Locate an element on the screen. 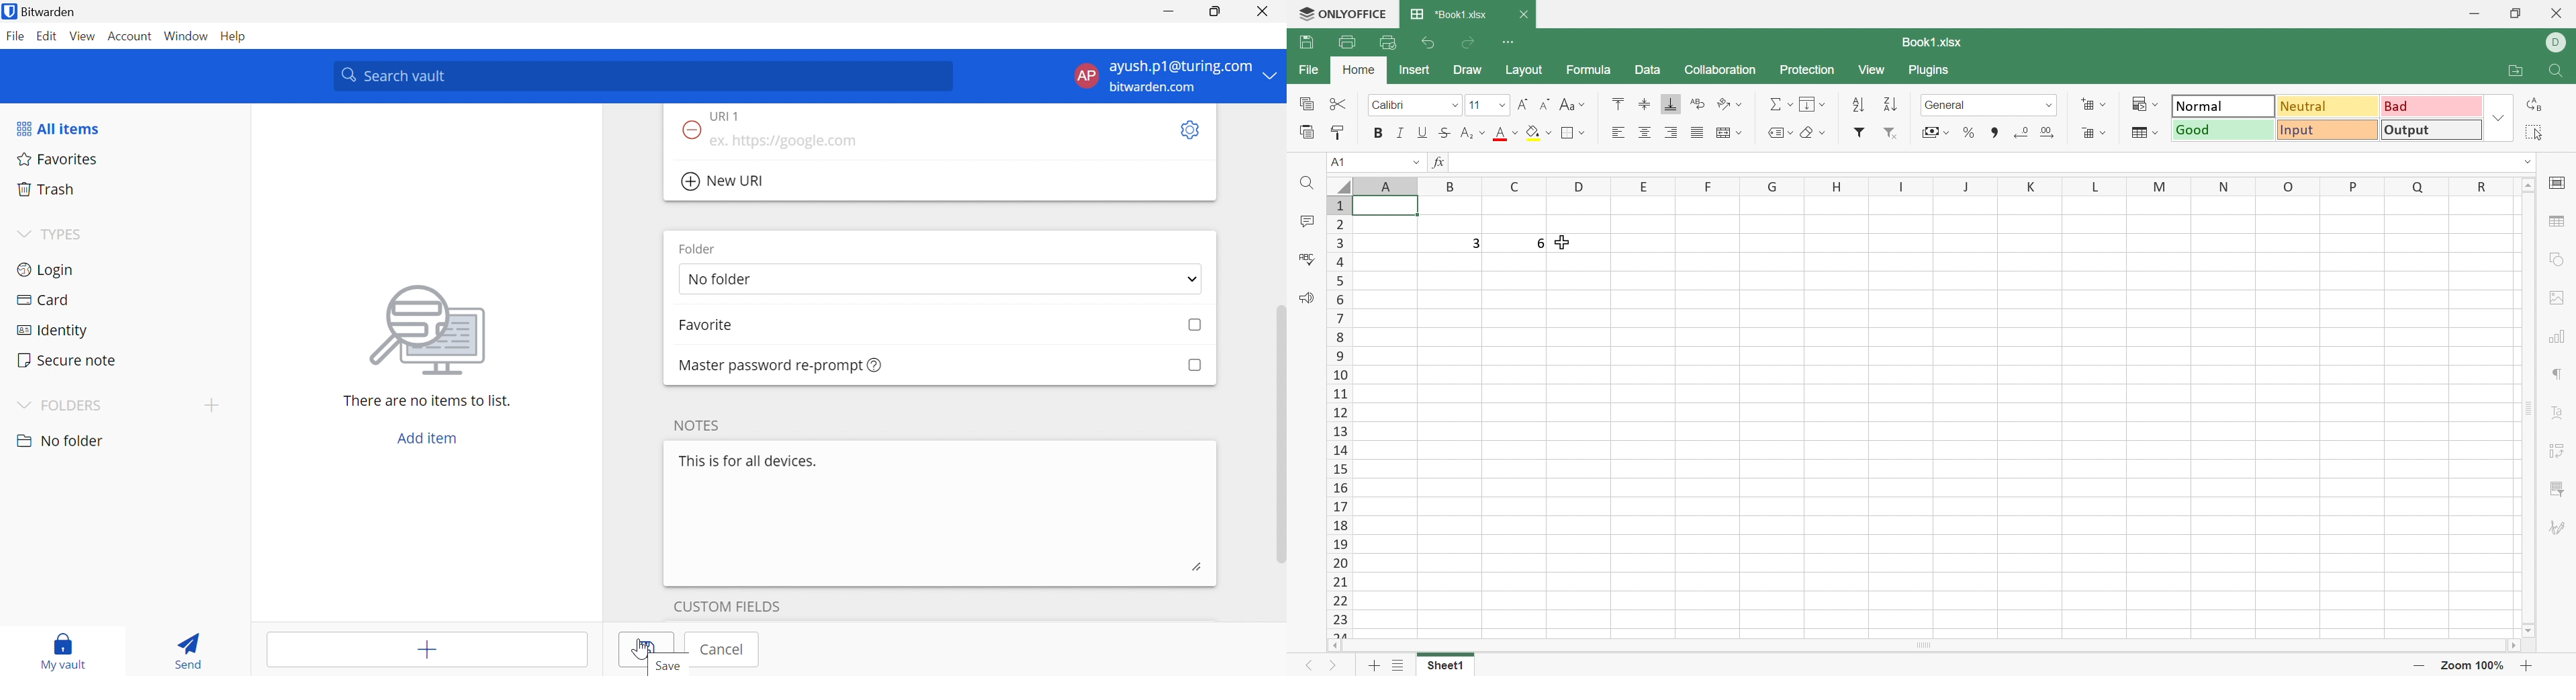 This screenshot has height=700, width=2576. 6 is located at coordinates (1537, 243).